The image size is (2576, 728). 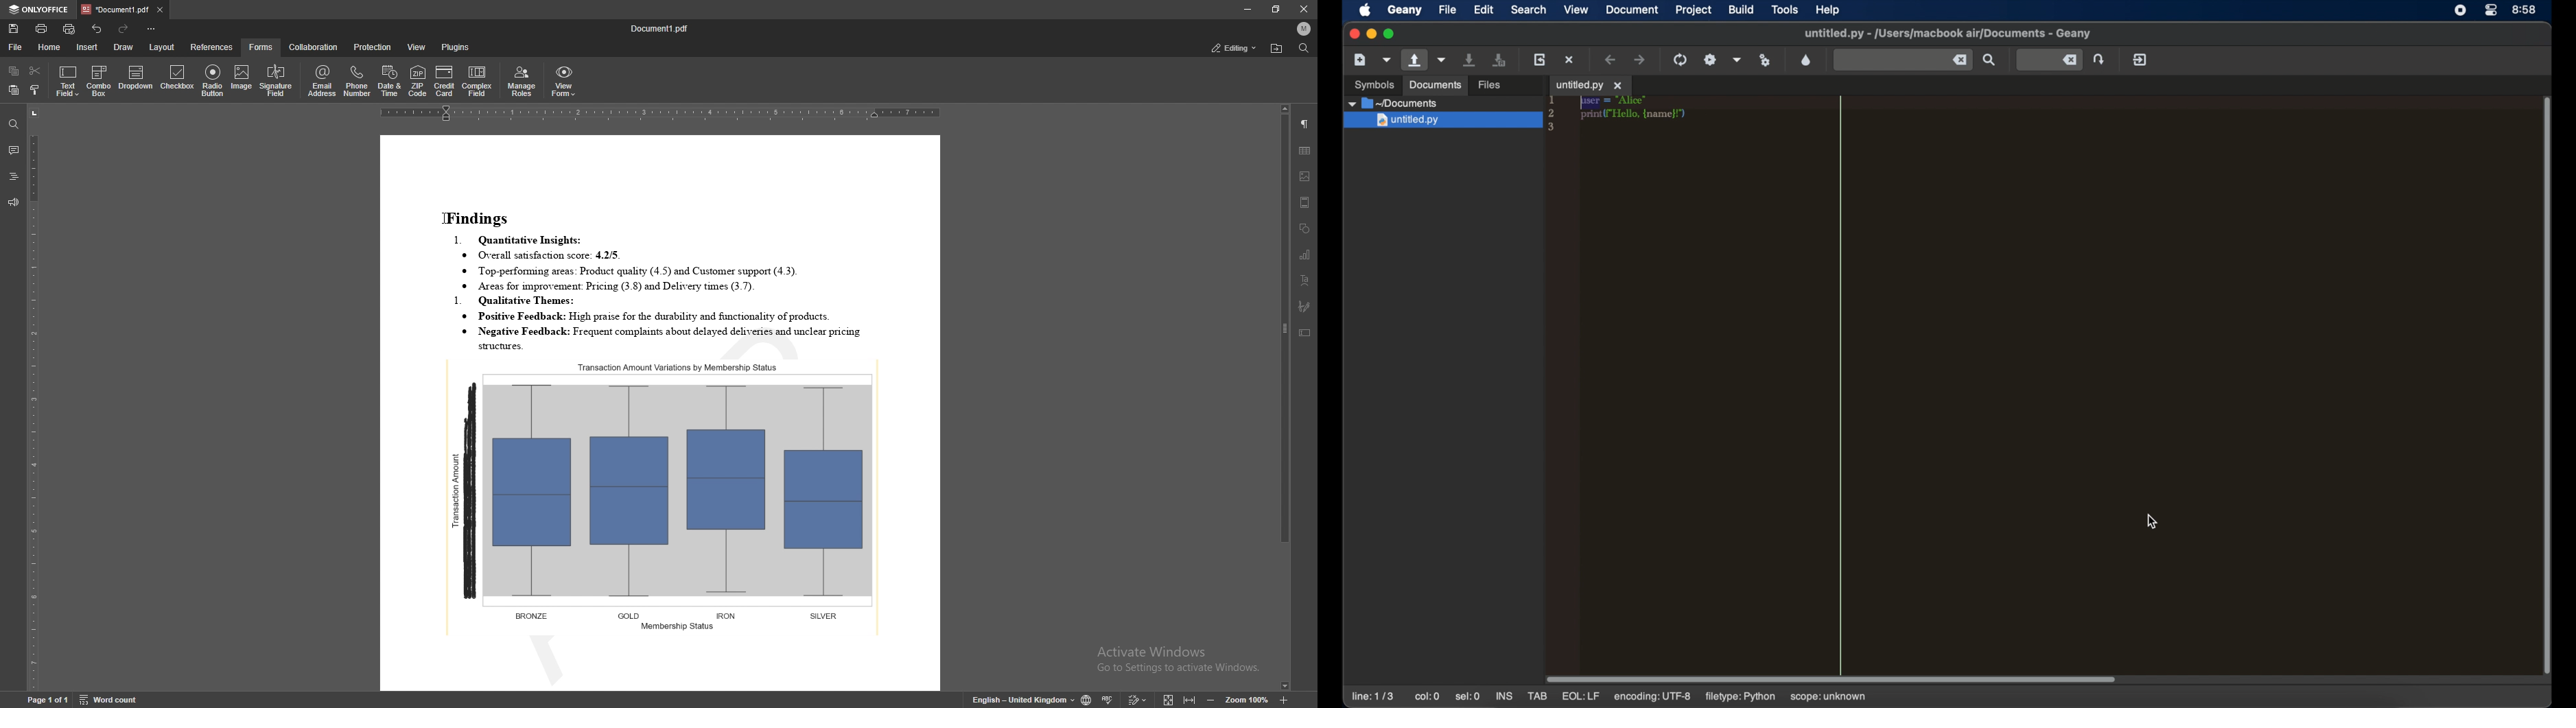 I want to click on signature field, so click(x=277, y=80).